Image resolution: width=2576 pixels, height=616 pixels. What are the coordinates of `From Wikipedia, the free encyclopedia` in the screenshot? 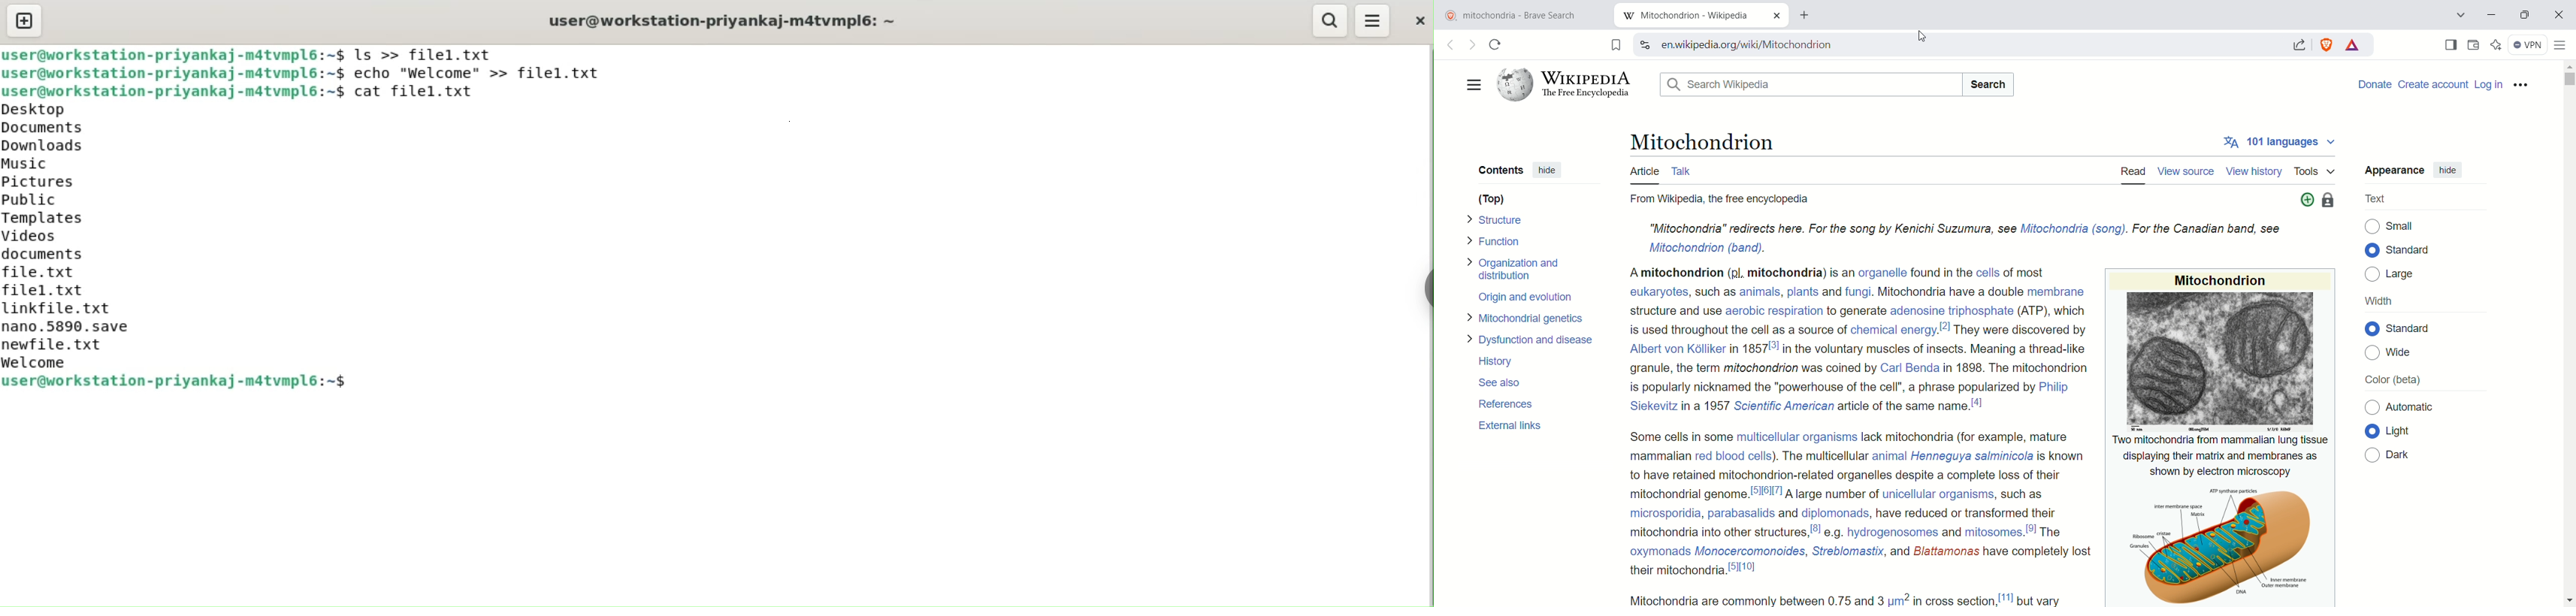 It's located at (1734, 199).